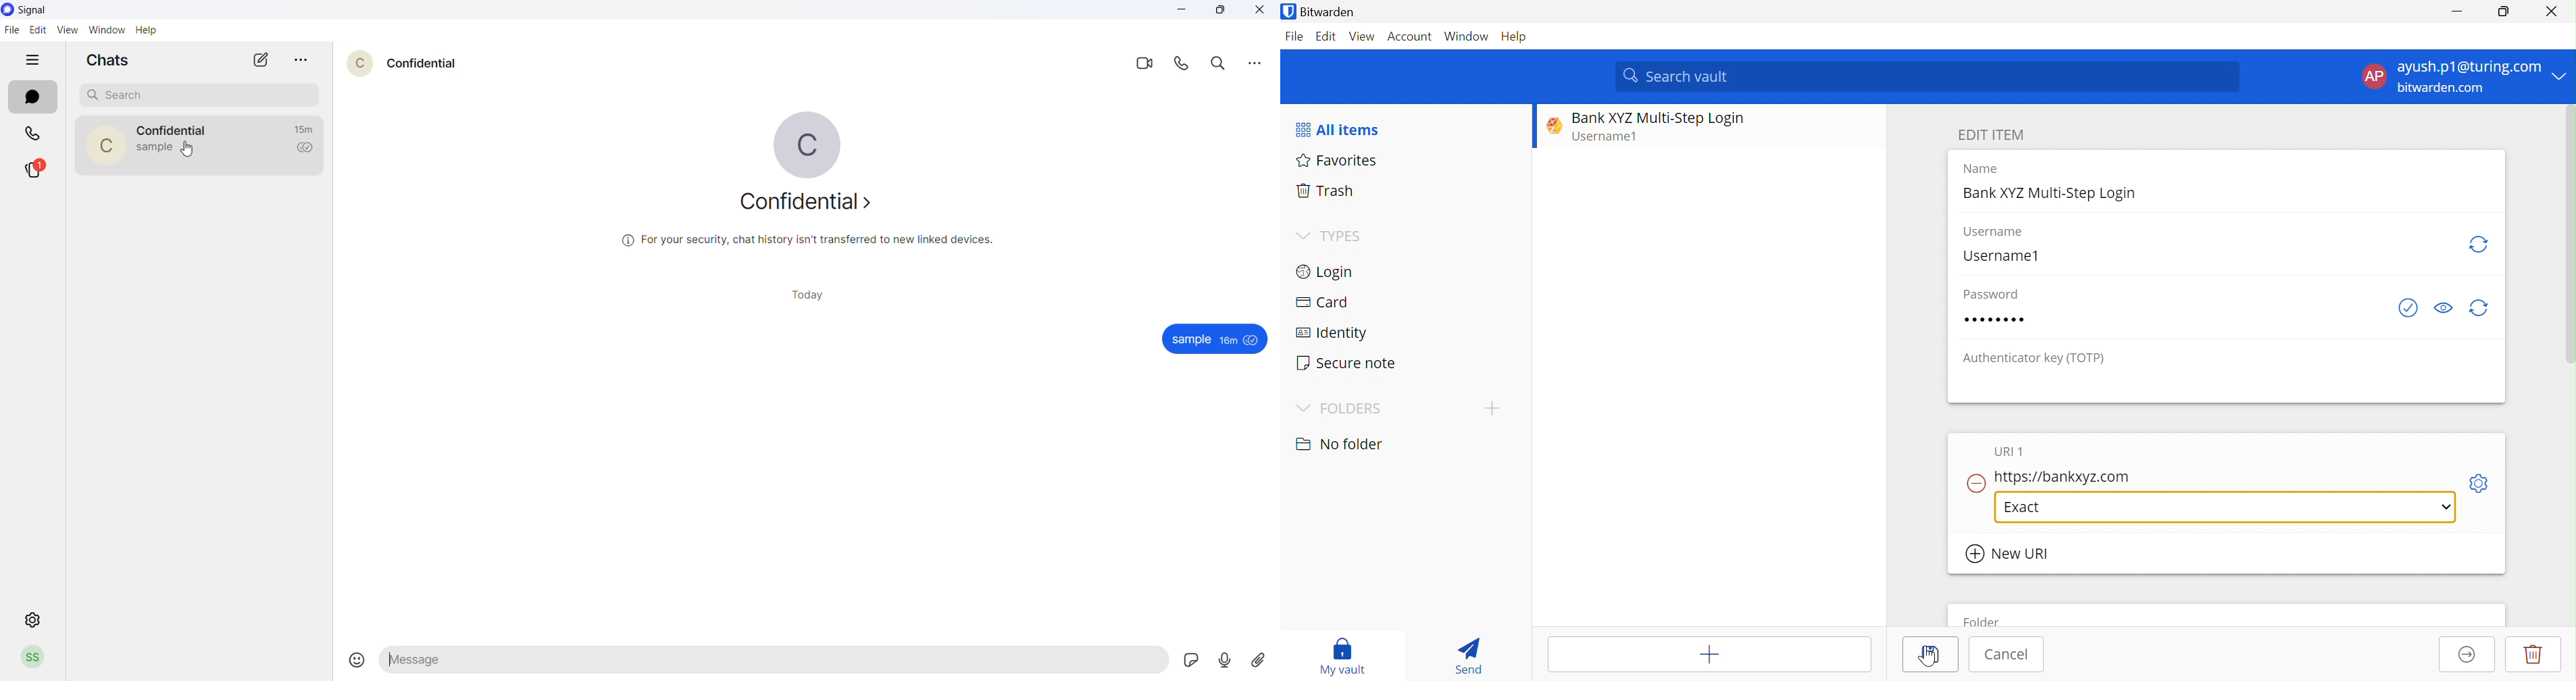 Image resolution: width=2576 pixels, height=700 pixels. Describe the element at coordinates (190, 152) in the screenshot. I see `cursor` at that location.